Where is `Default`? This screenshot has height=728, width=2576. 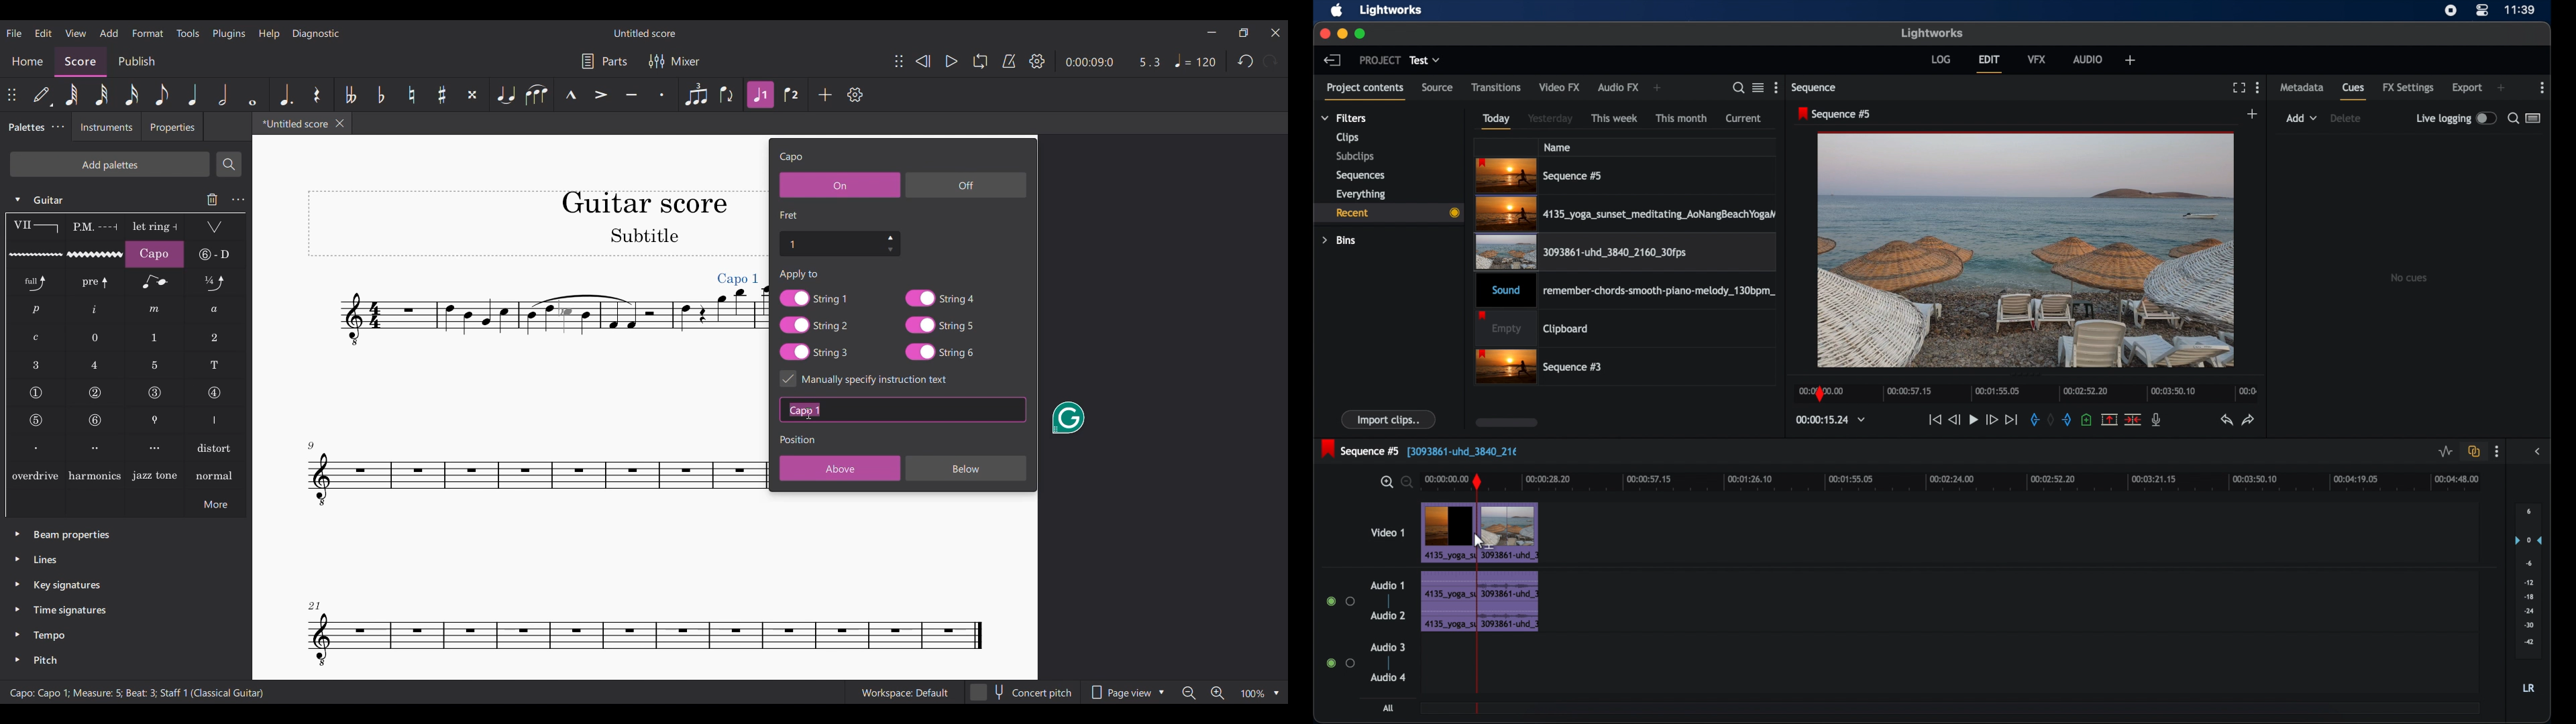 Default is located at coordinates (43, 95).